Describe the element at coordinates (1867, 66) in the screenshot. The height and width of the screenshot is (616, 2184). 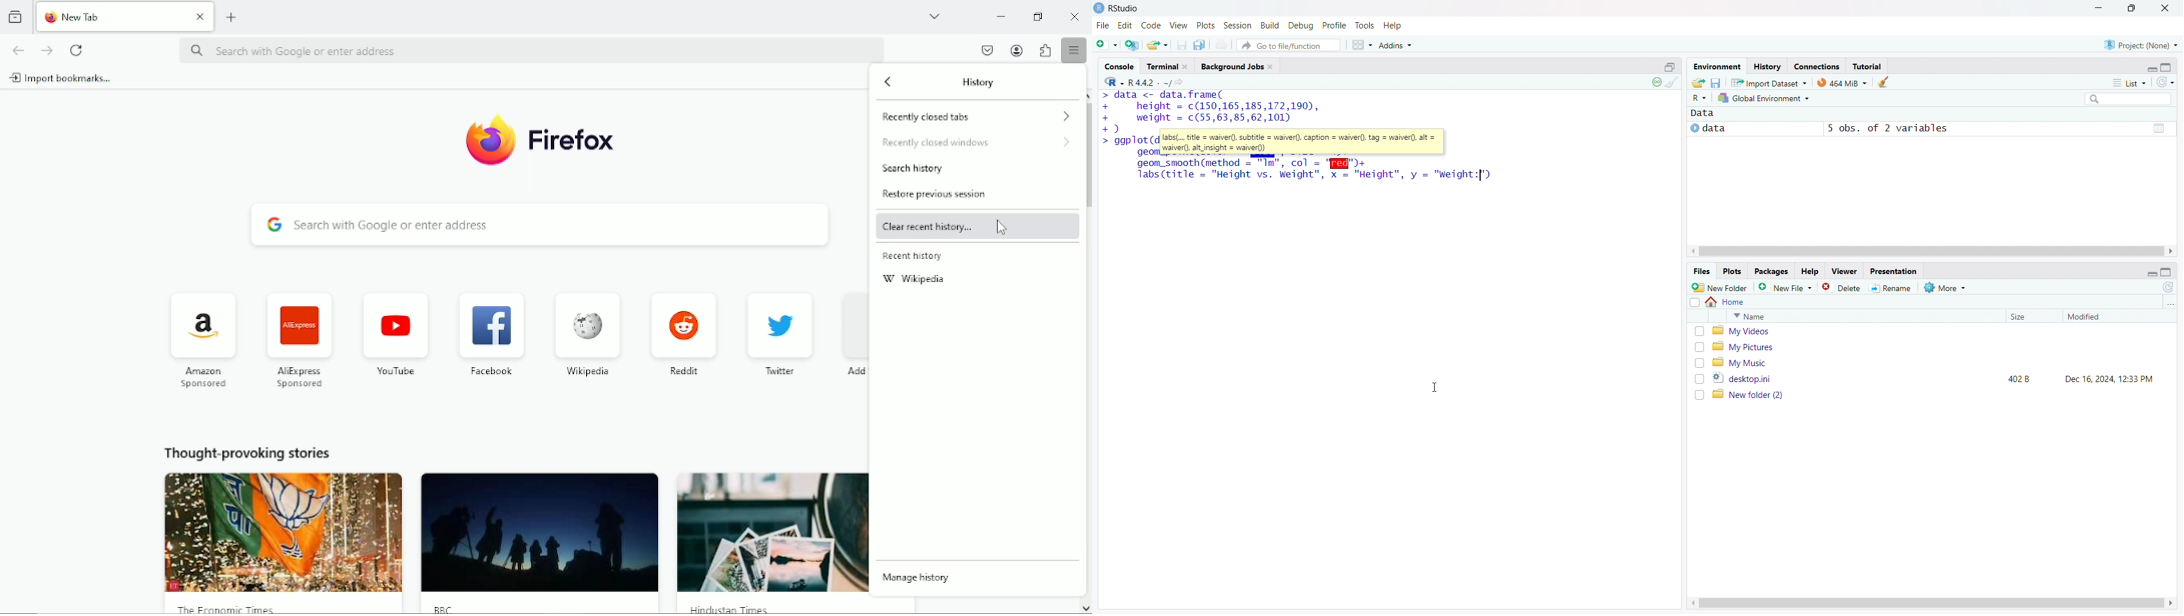
I see `tutorial` at that location.